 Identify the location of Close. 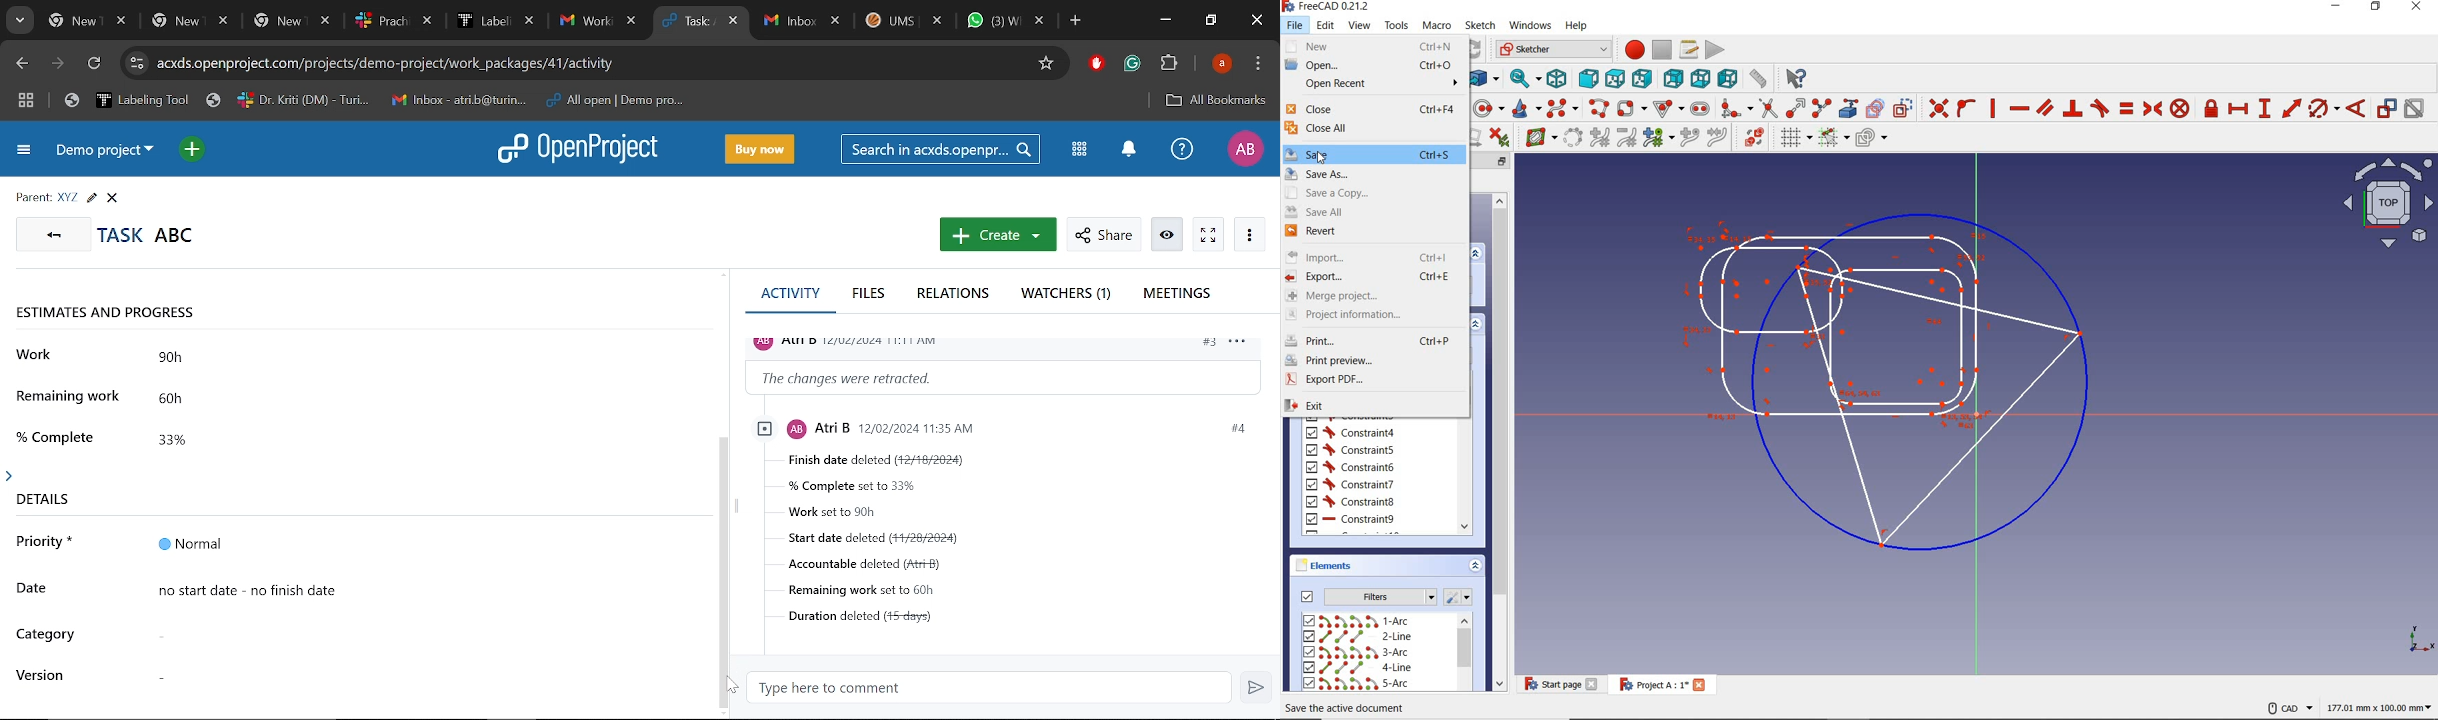
(1700, 684).